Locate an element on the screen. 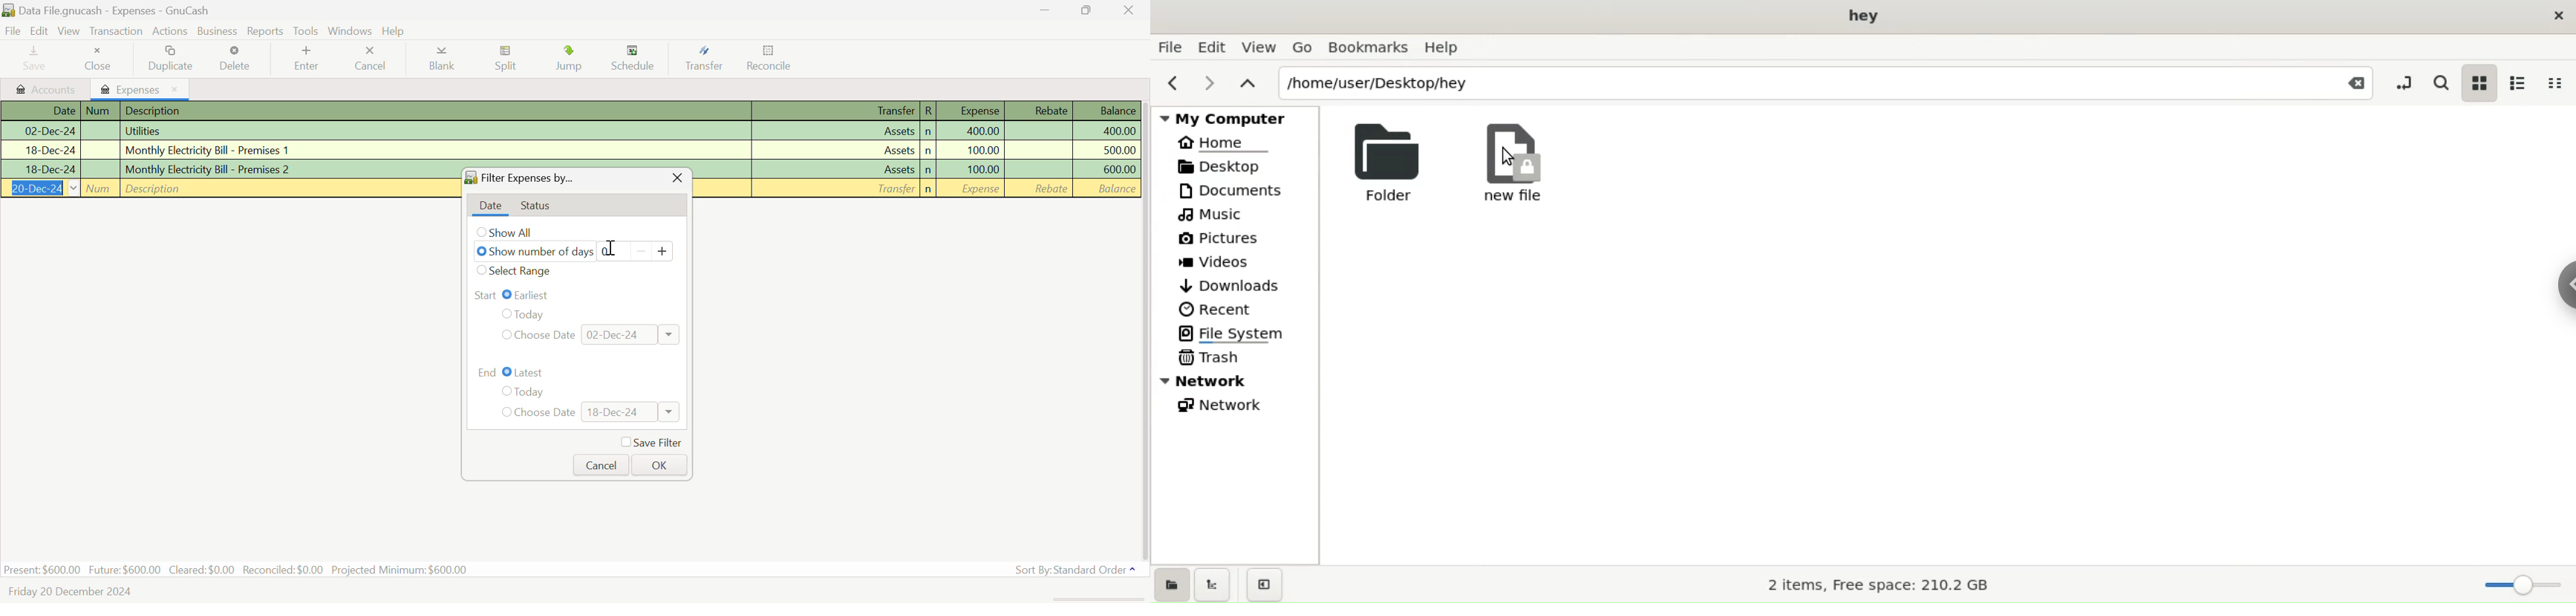 The image size is (2576, 616). n is located at coordinates (929, 132).